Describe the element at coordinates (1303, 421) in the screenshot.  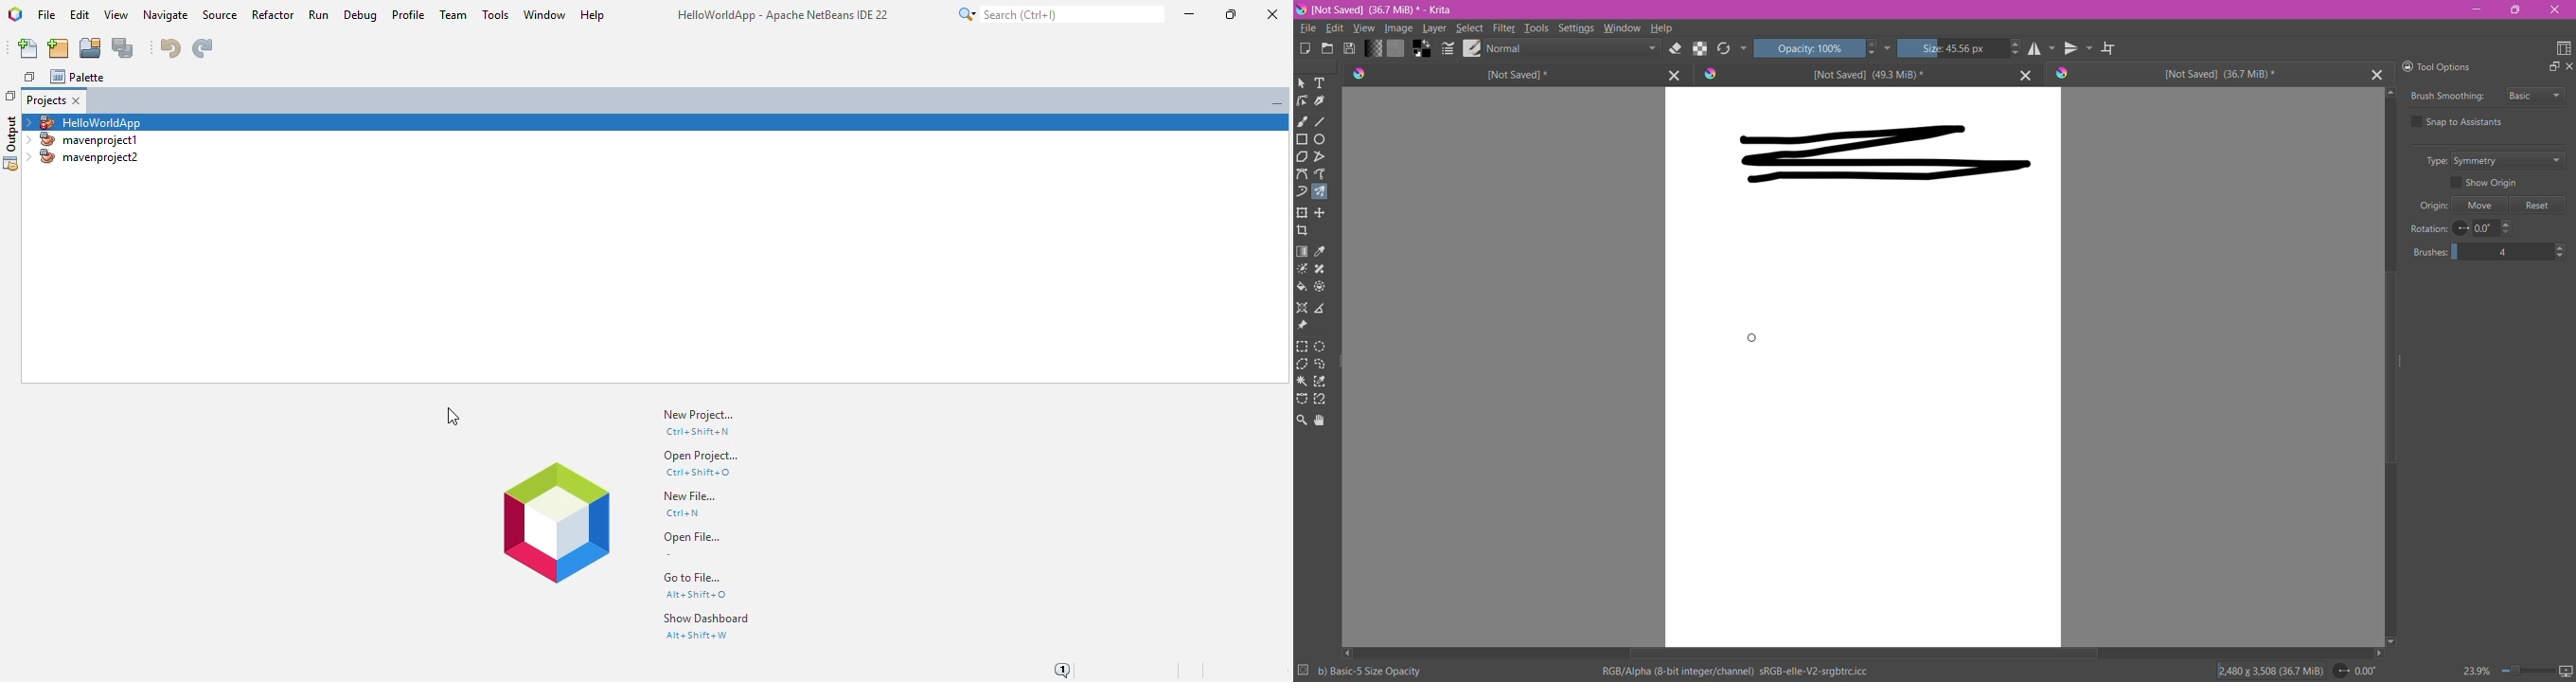
I see `Zoom Tool` at that location.